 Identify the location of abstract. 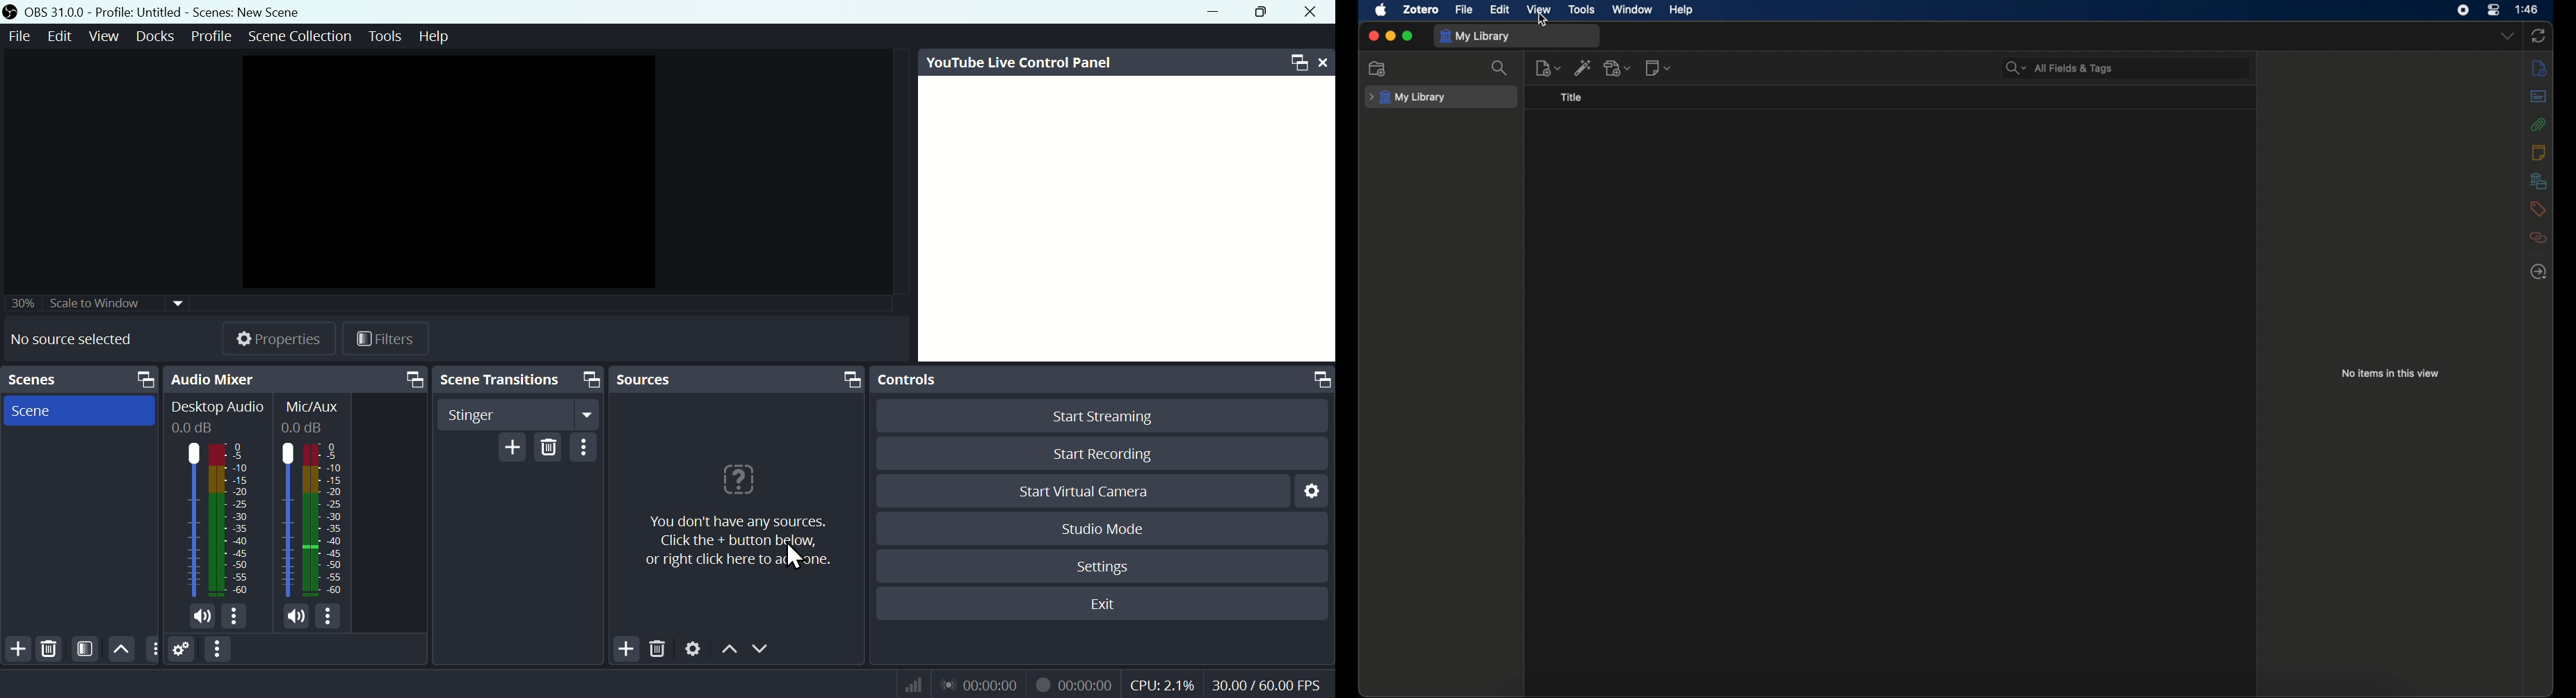
(2540, 96).